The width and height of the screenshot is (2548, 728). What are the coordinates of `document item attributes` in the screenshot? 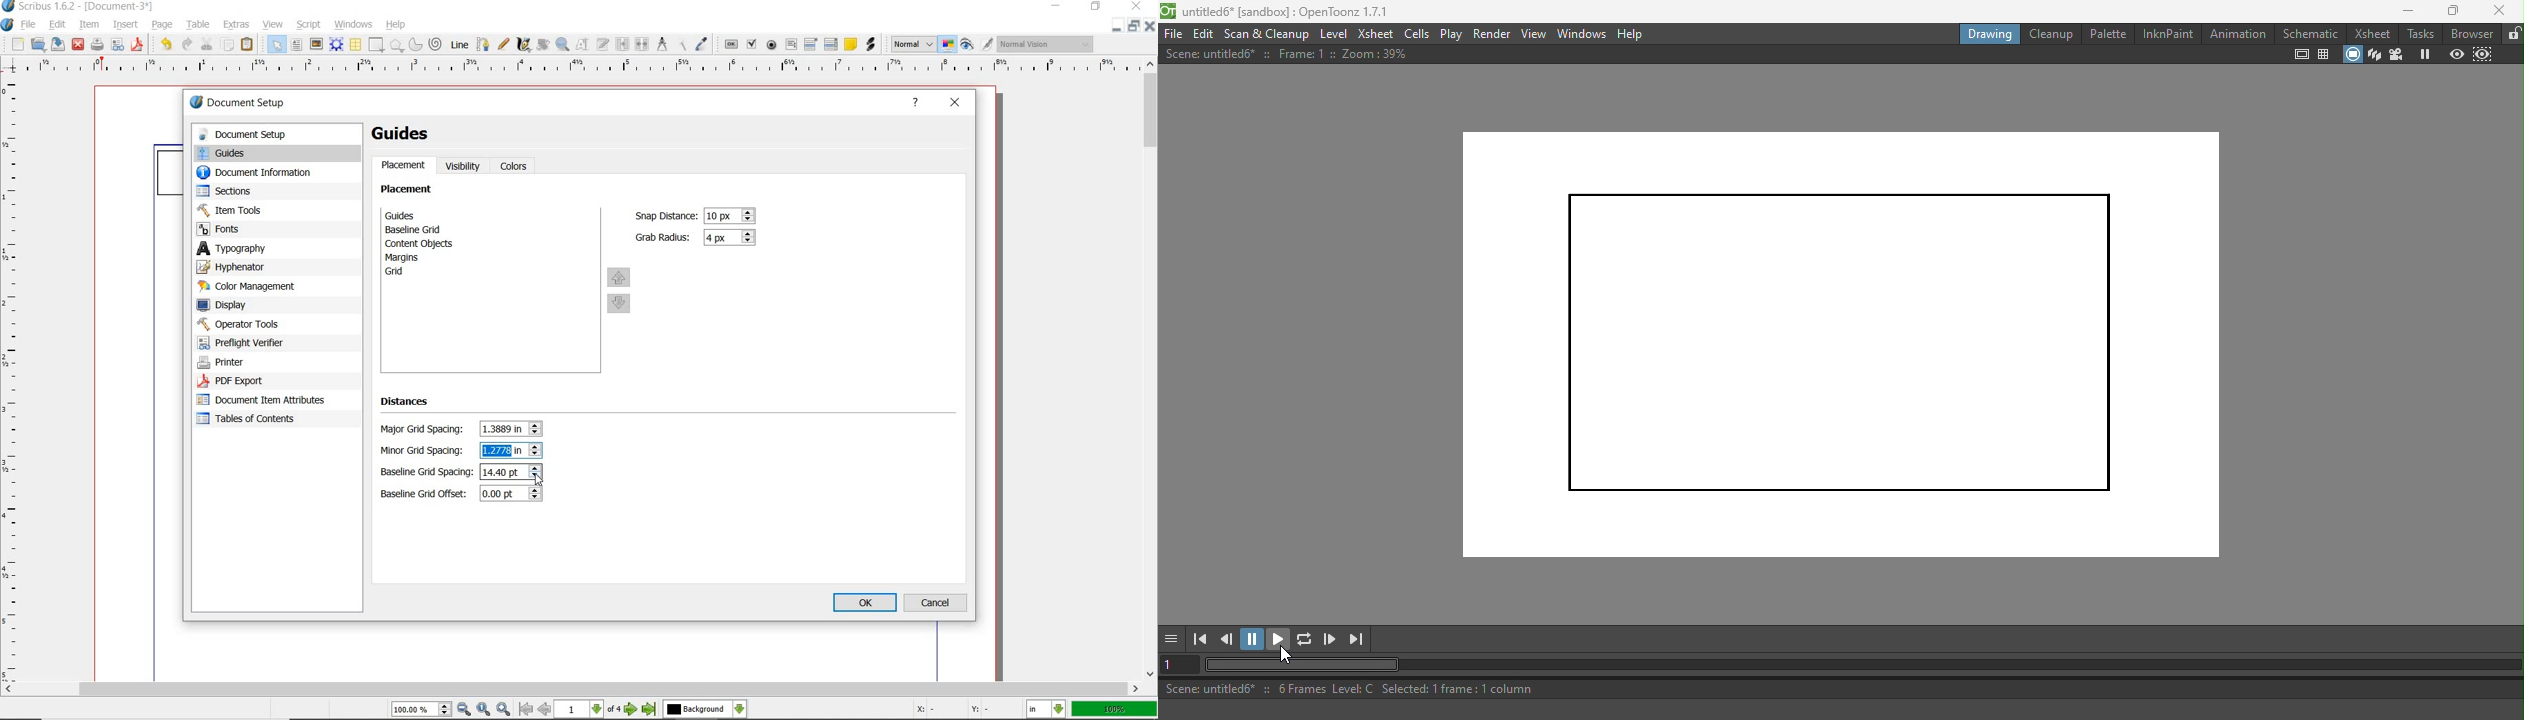 It's located at (264, 399).